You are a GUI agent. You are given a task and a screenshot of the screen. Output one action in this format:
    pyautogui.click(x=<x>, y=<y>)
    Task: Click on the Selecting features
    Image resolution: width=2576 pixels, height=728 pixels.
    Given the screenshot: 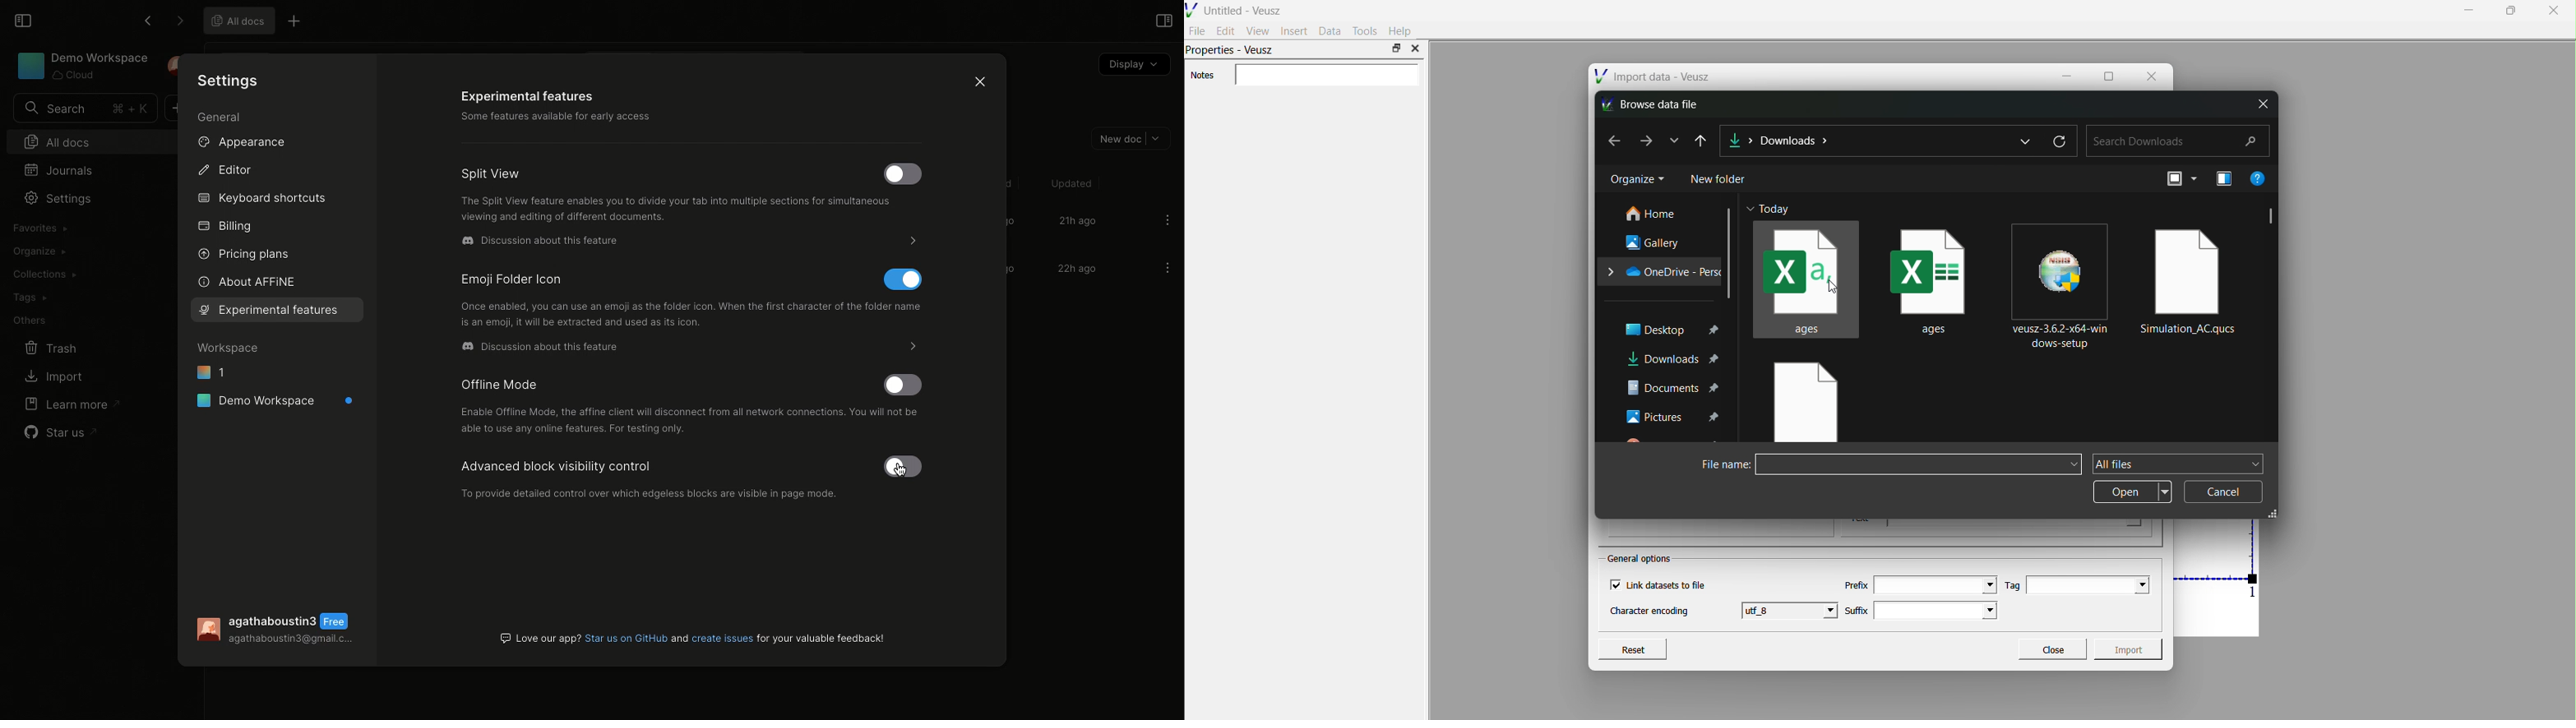 What is the action you would take?
    pyautogui.click(x=276, y=310)
    